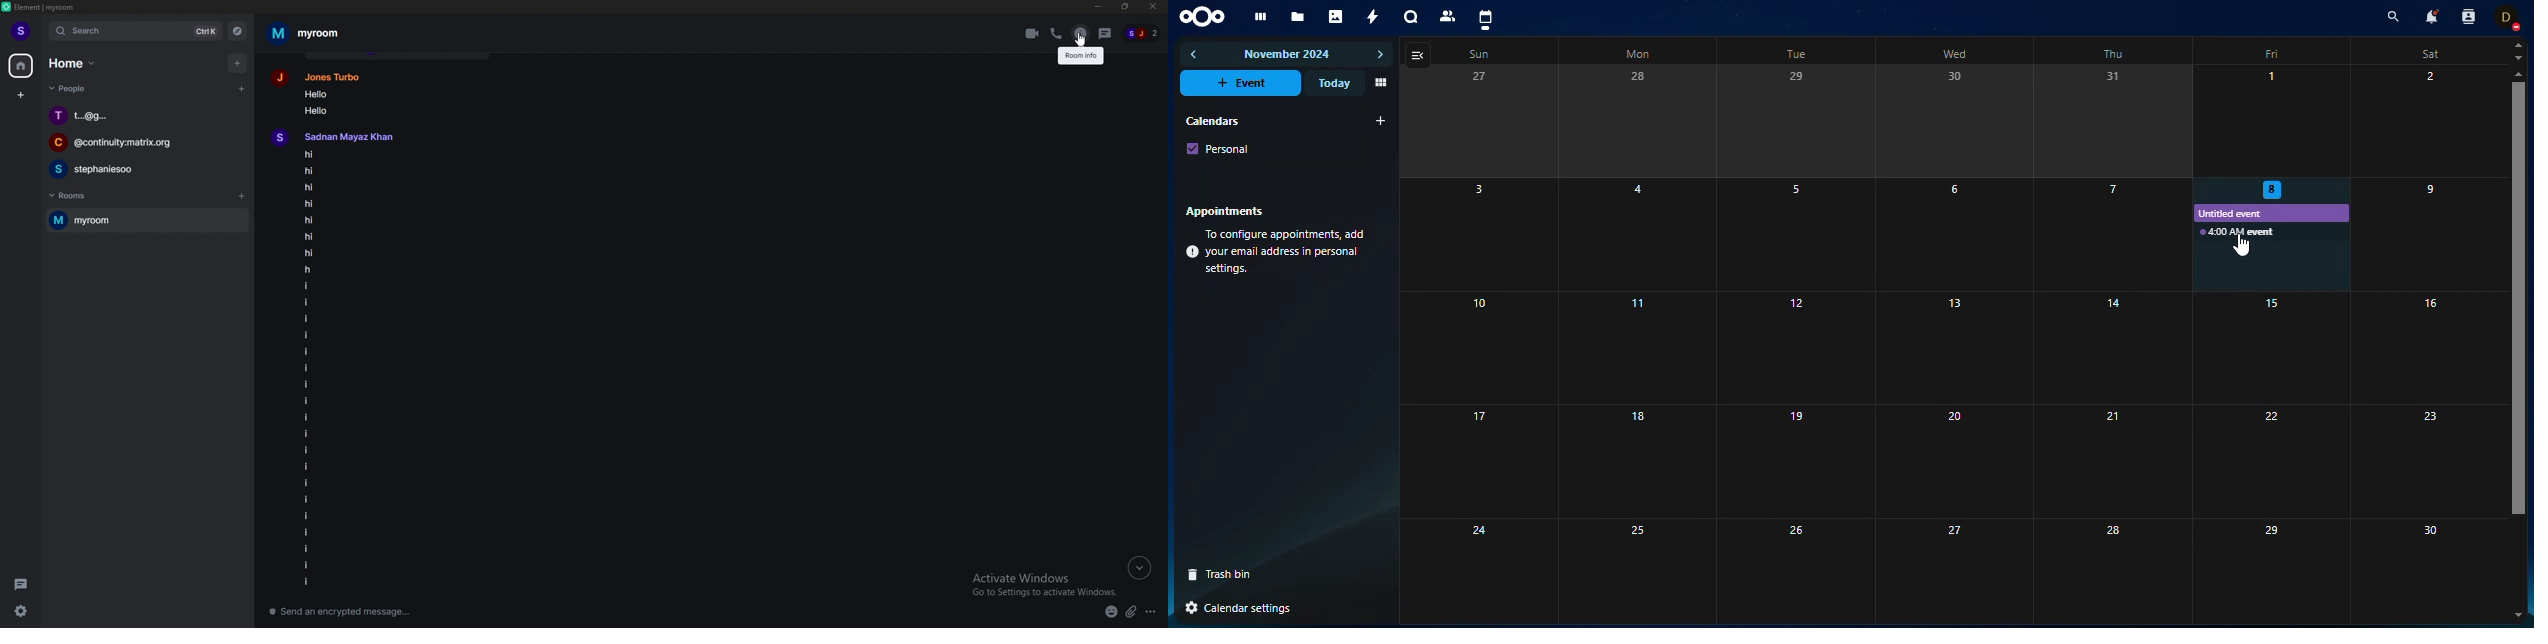 This screenshot has height=644, width=2548. Describe the element at coordinates (1243, 83) in the screenshot. I see `event` at that location.